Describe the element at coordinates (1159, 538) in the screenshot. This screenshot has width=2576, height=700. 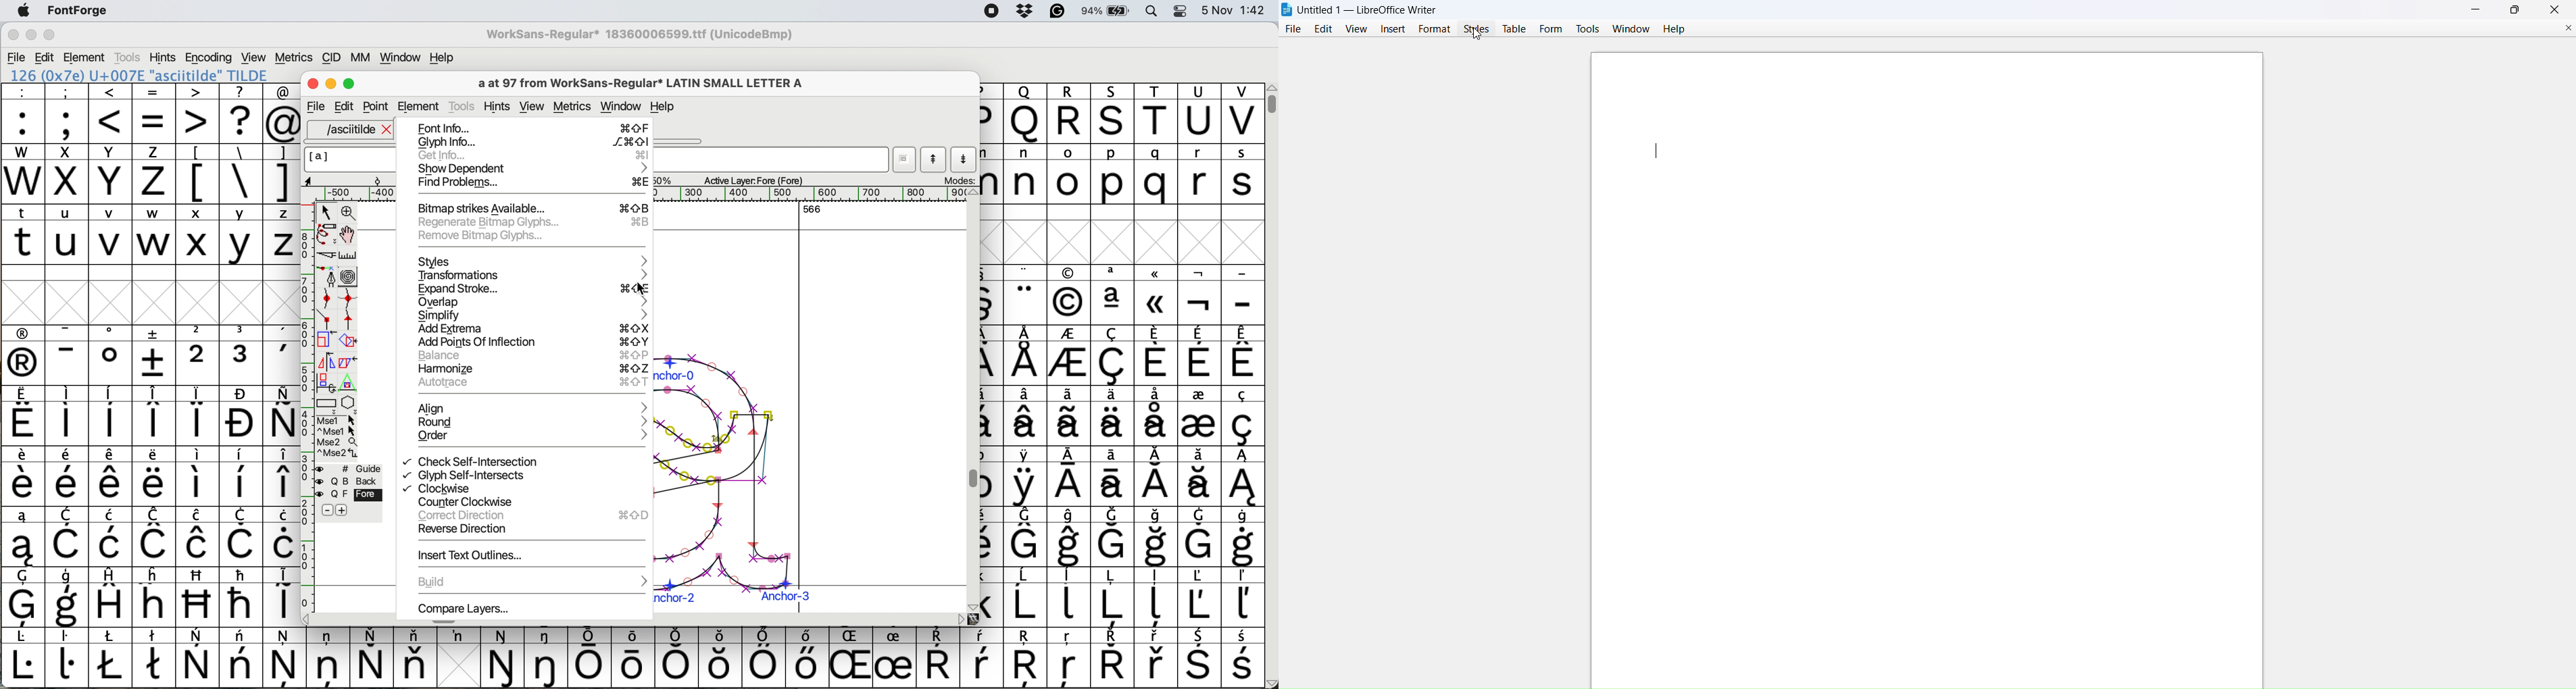
I see `symbol` at that location.